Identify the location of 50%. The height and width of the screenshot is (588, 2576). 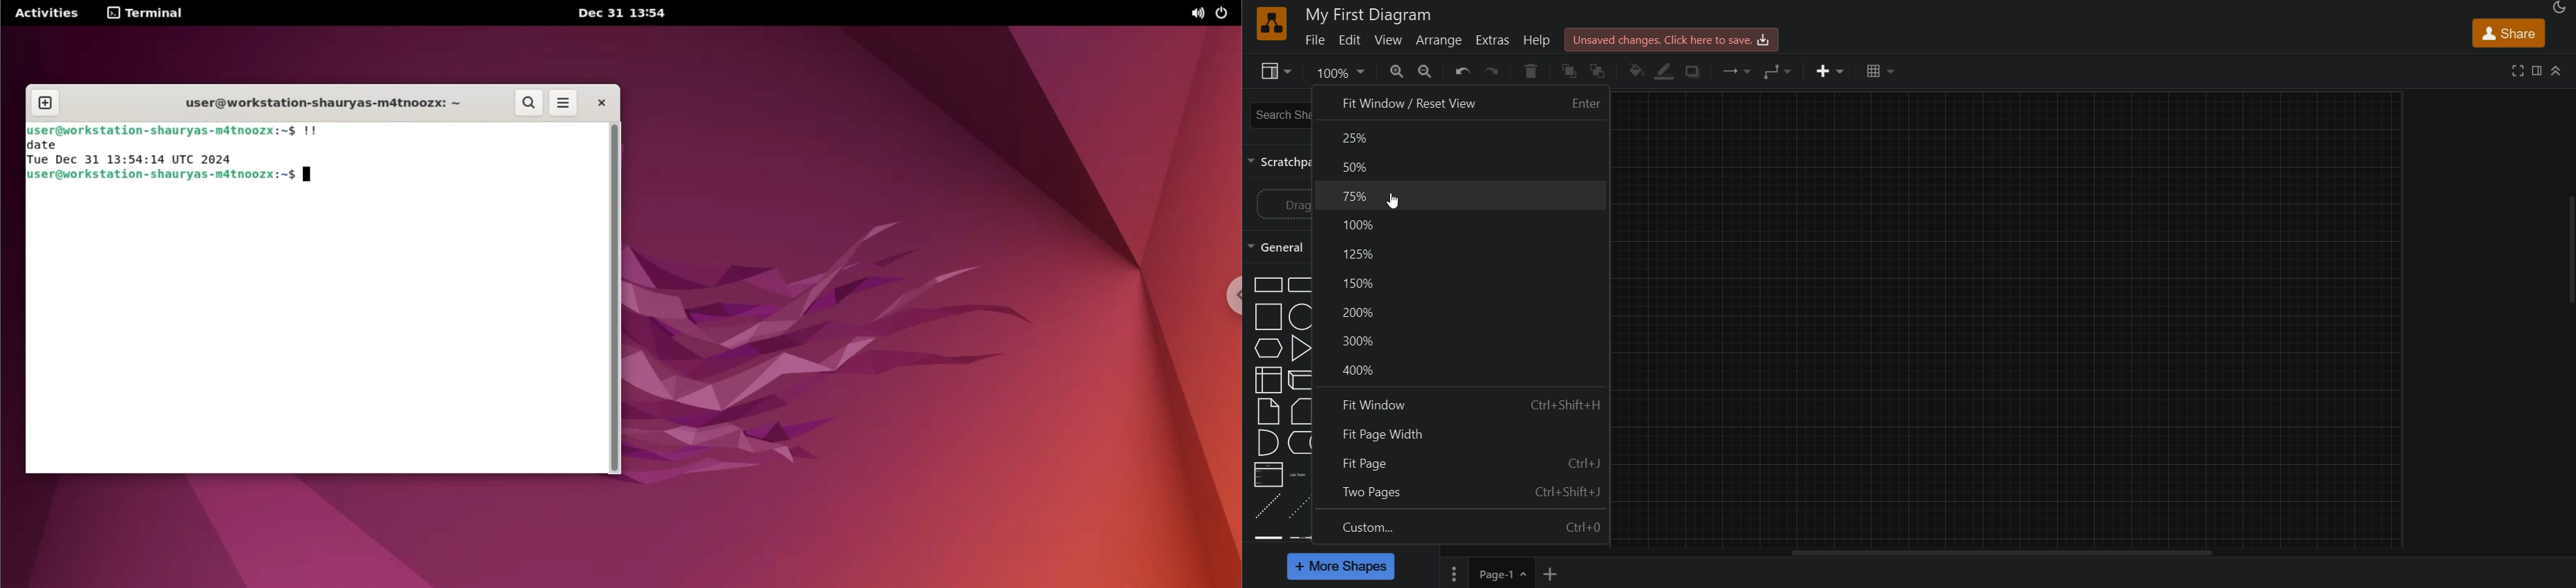
(1459, 167).